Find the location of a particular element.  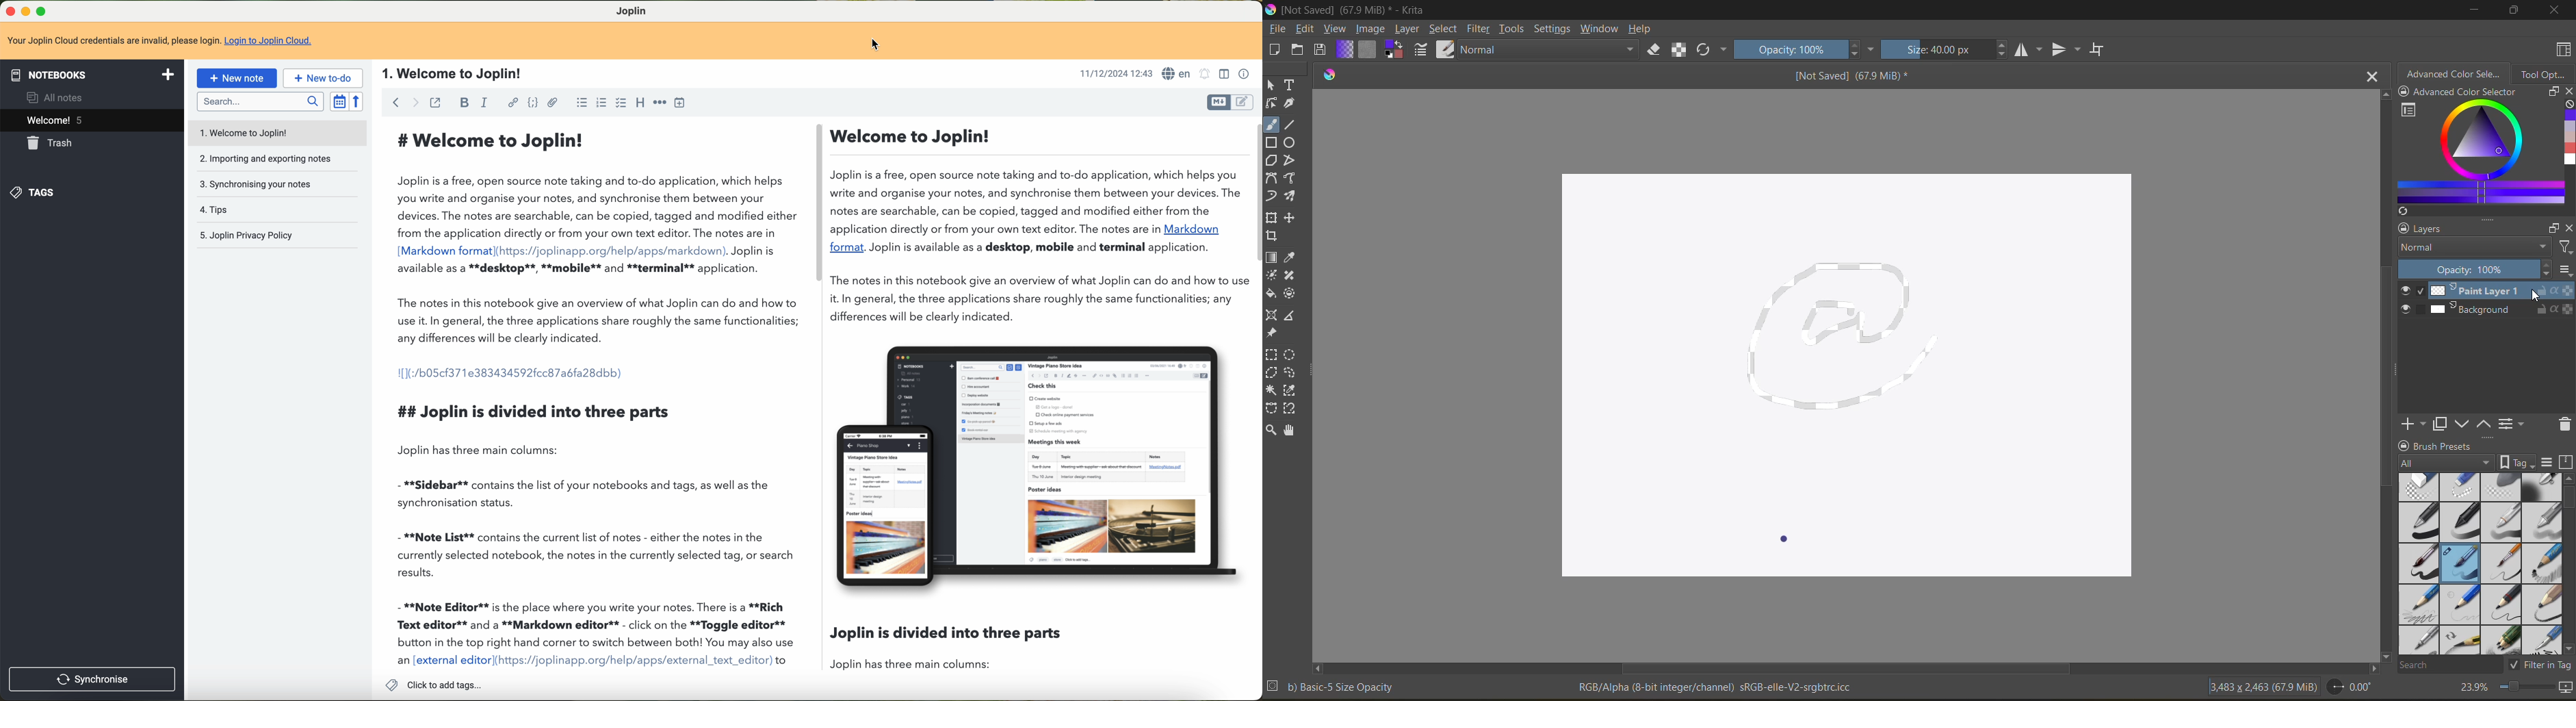

display settings is located at coordinates (2547, 461).